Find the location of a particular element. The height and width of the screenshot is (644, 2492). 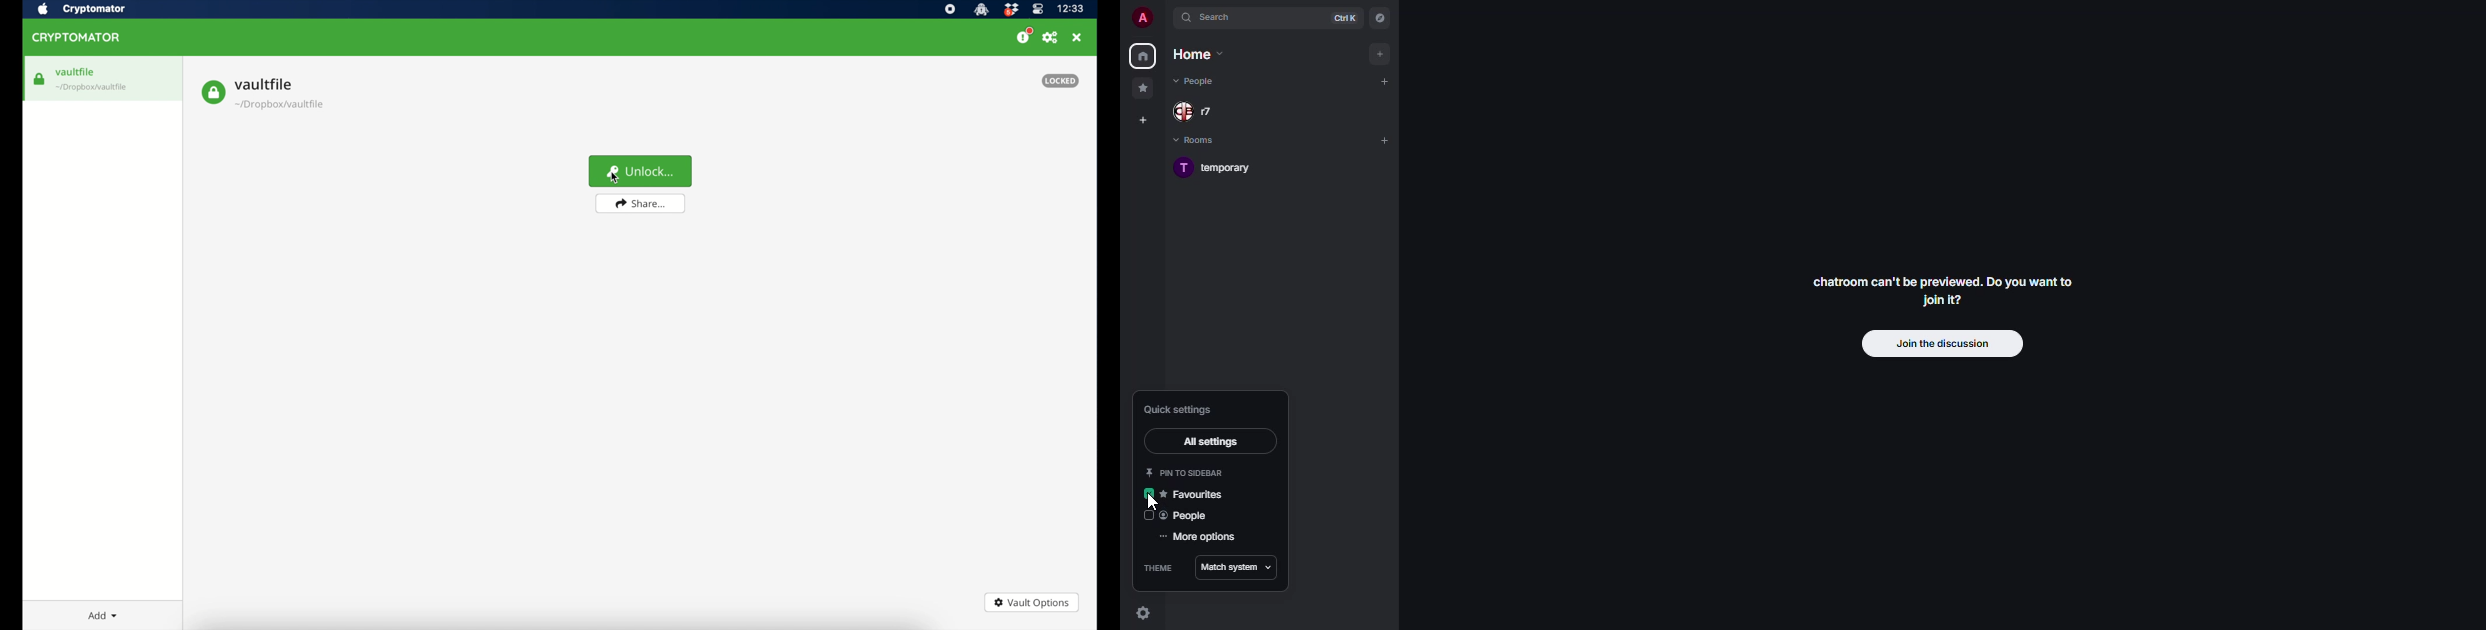

share is located at coordinates (641, 204).